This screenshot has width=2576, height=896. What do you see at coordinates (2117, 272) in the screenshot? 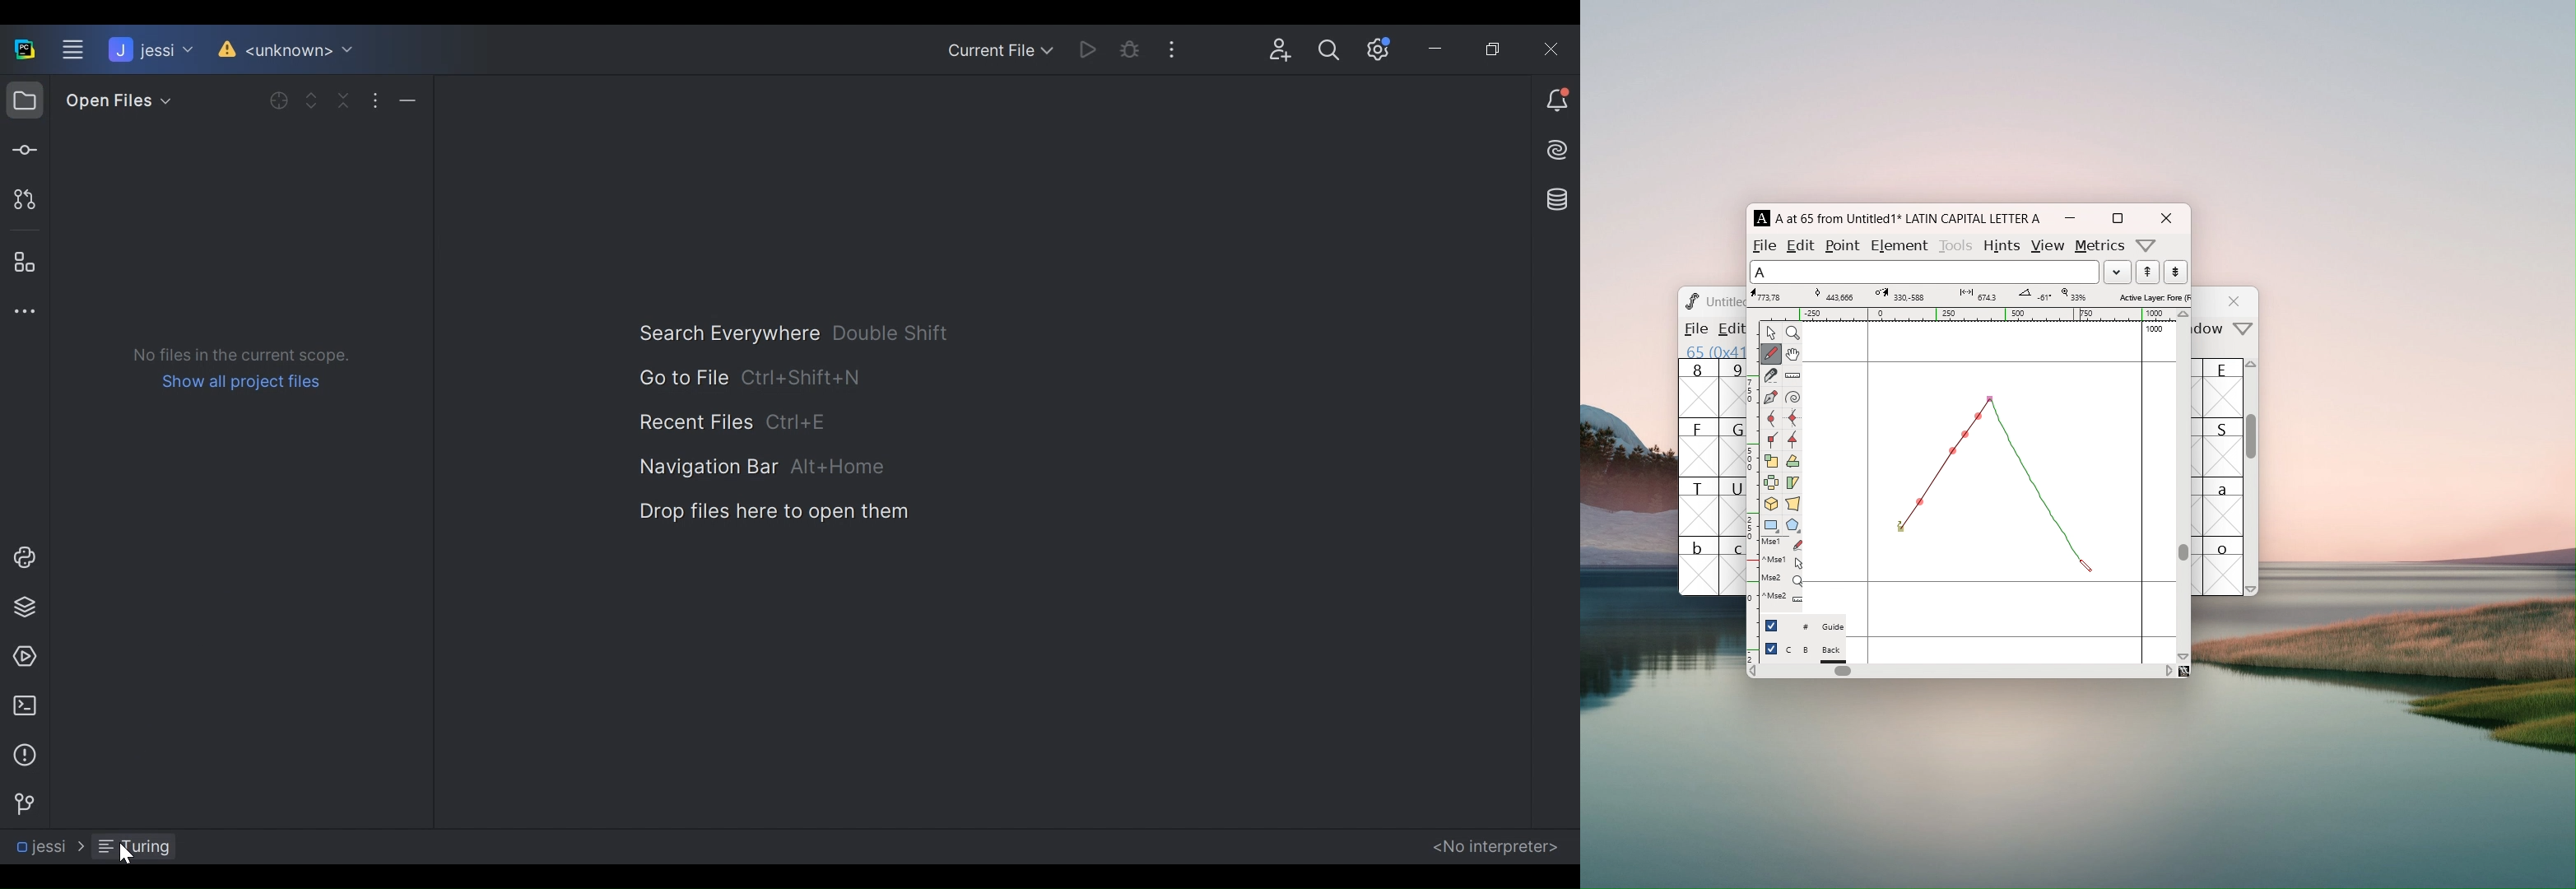
I see `load word list` at bounding box center [2117, 272].